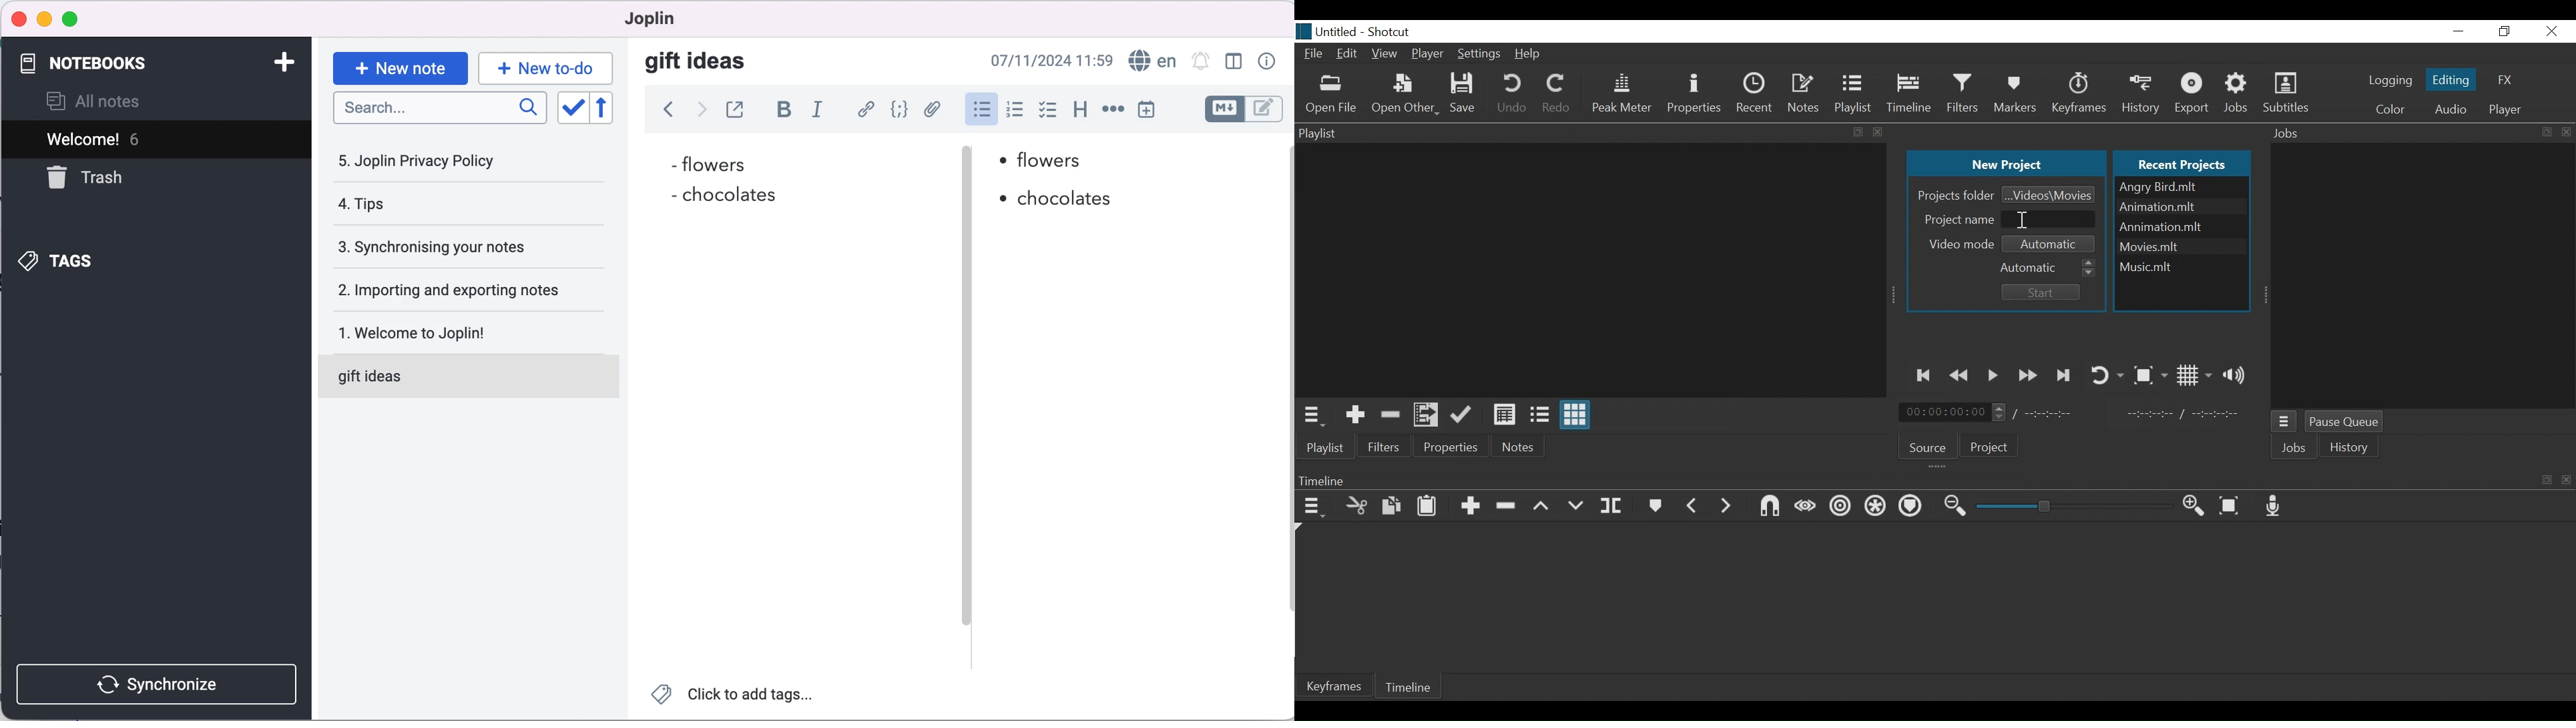  What do you see at coordinates (435, 205) in the screenshot?
I see `tips` at bounding box center [435, 205].